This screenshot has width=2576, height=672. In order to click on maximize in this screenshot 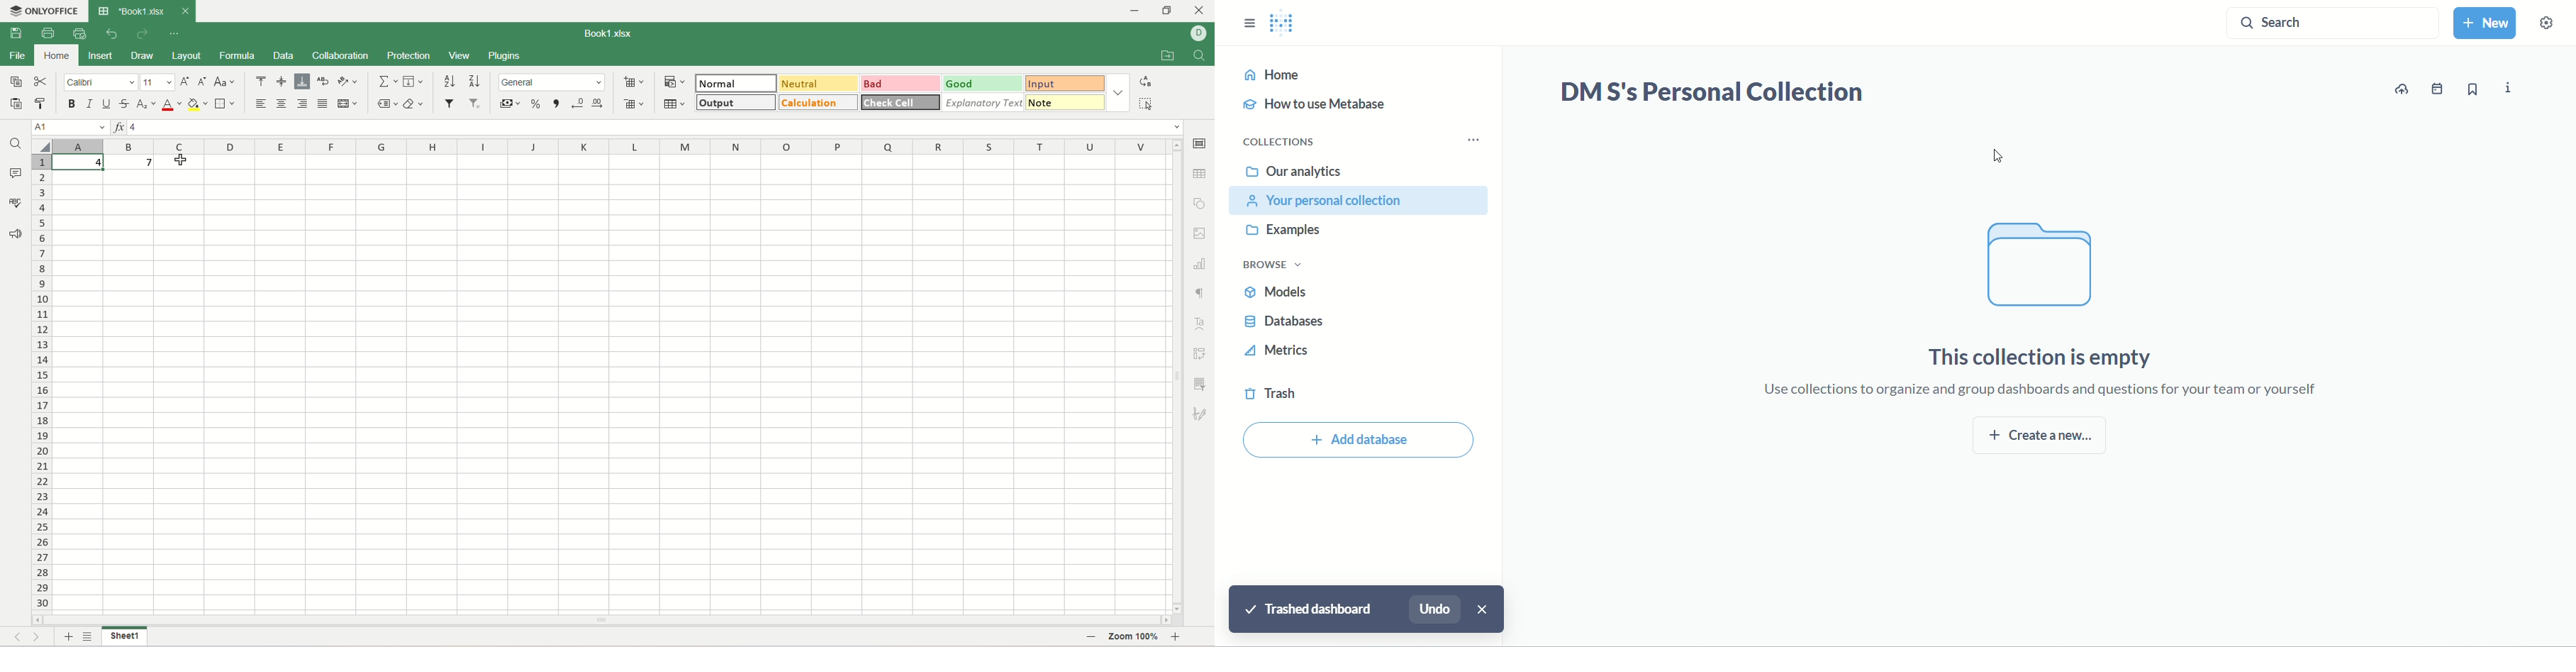, I will do `click(1167, 11)`.